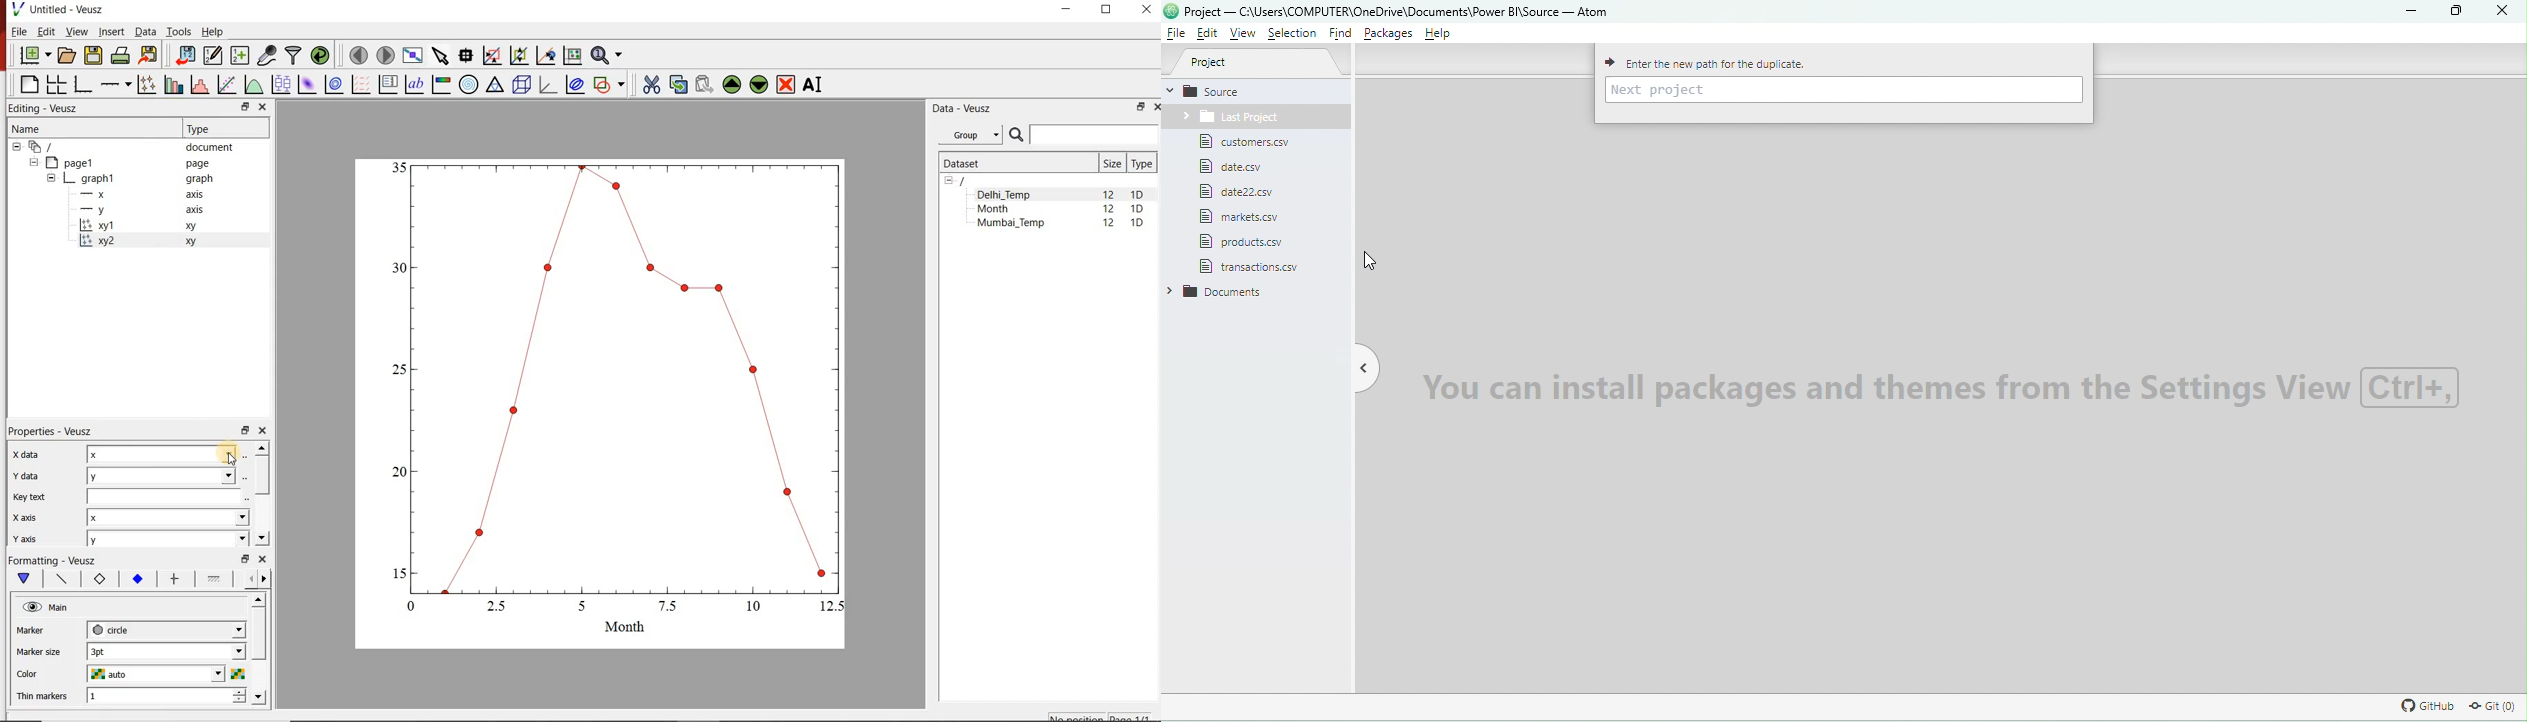  Describe the element at coordinates (1007, 194) in the screenshot. I see `Delhi_Temp` at that location.